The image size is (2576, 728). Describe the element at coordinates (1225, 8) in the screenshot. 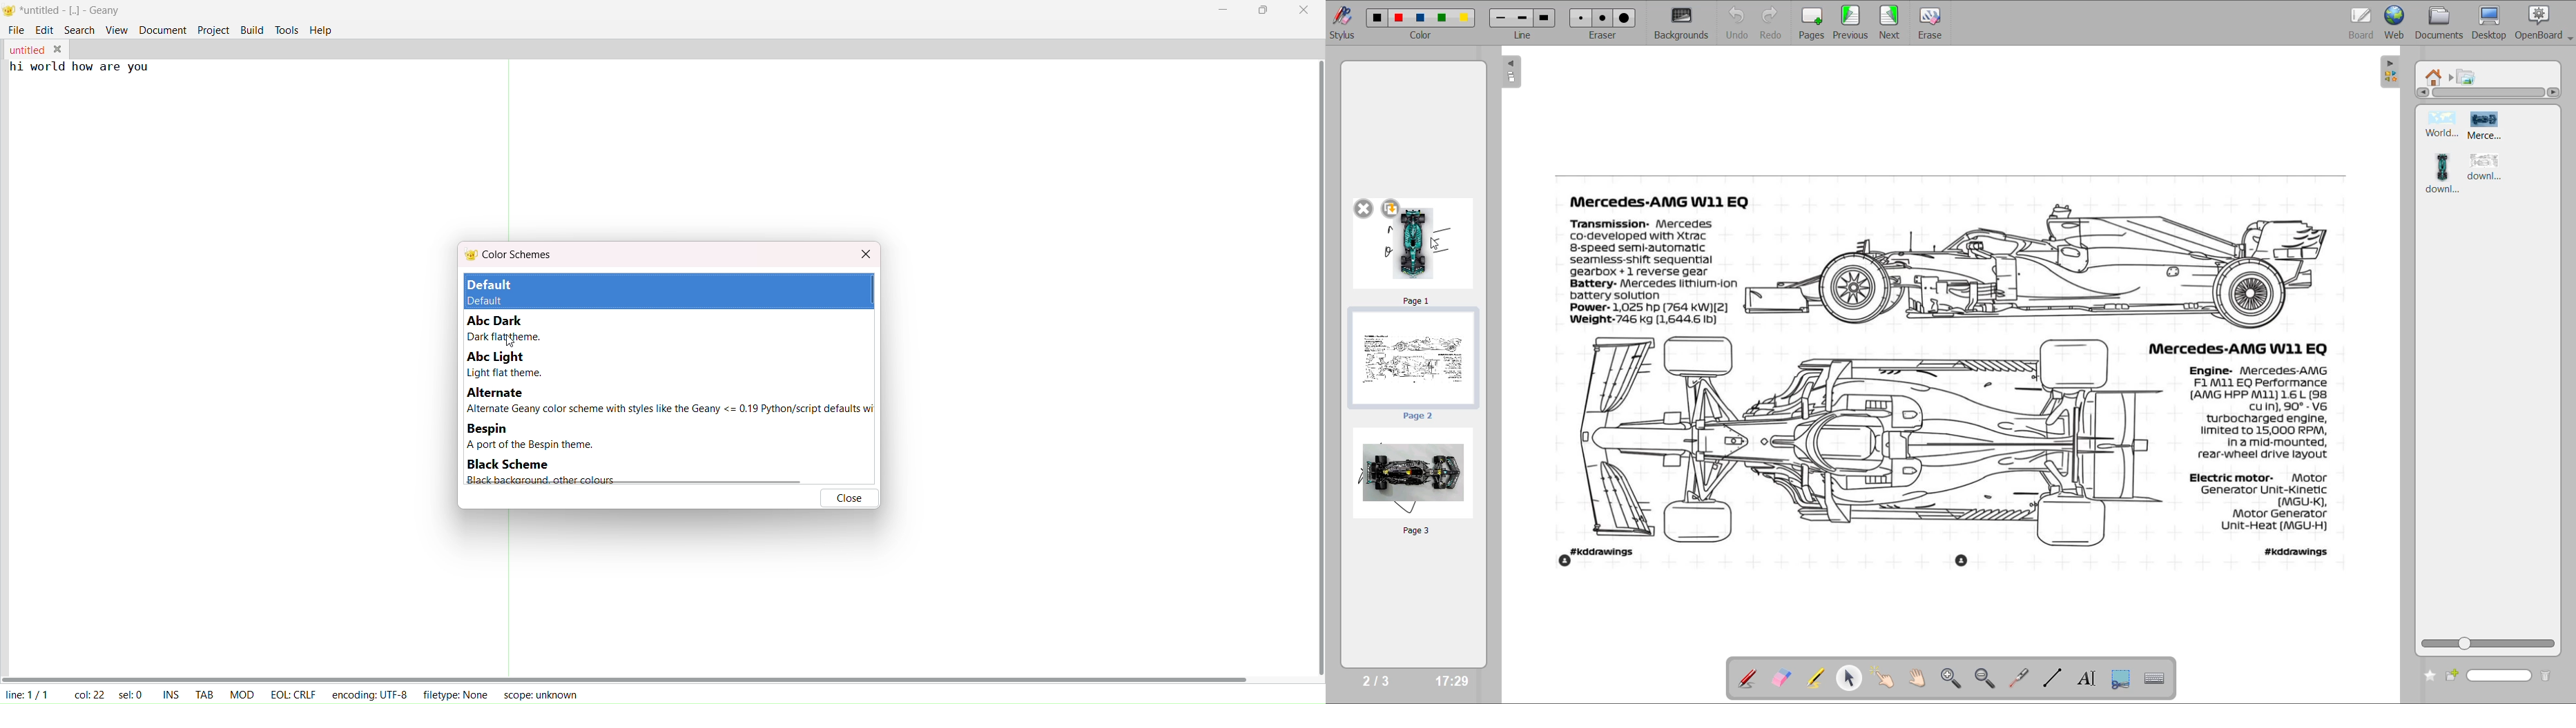

I see `minimize` at that location.